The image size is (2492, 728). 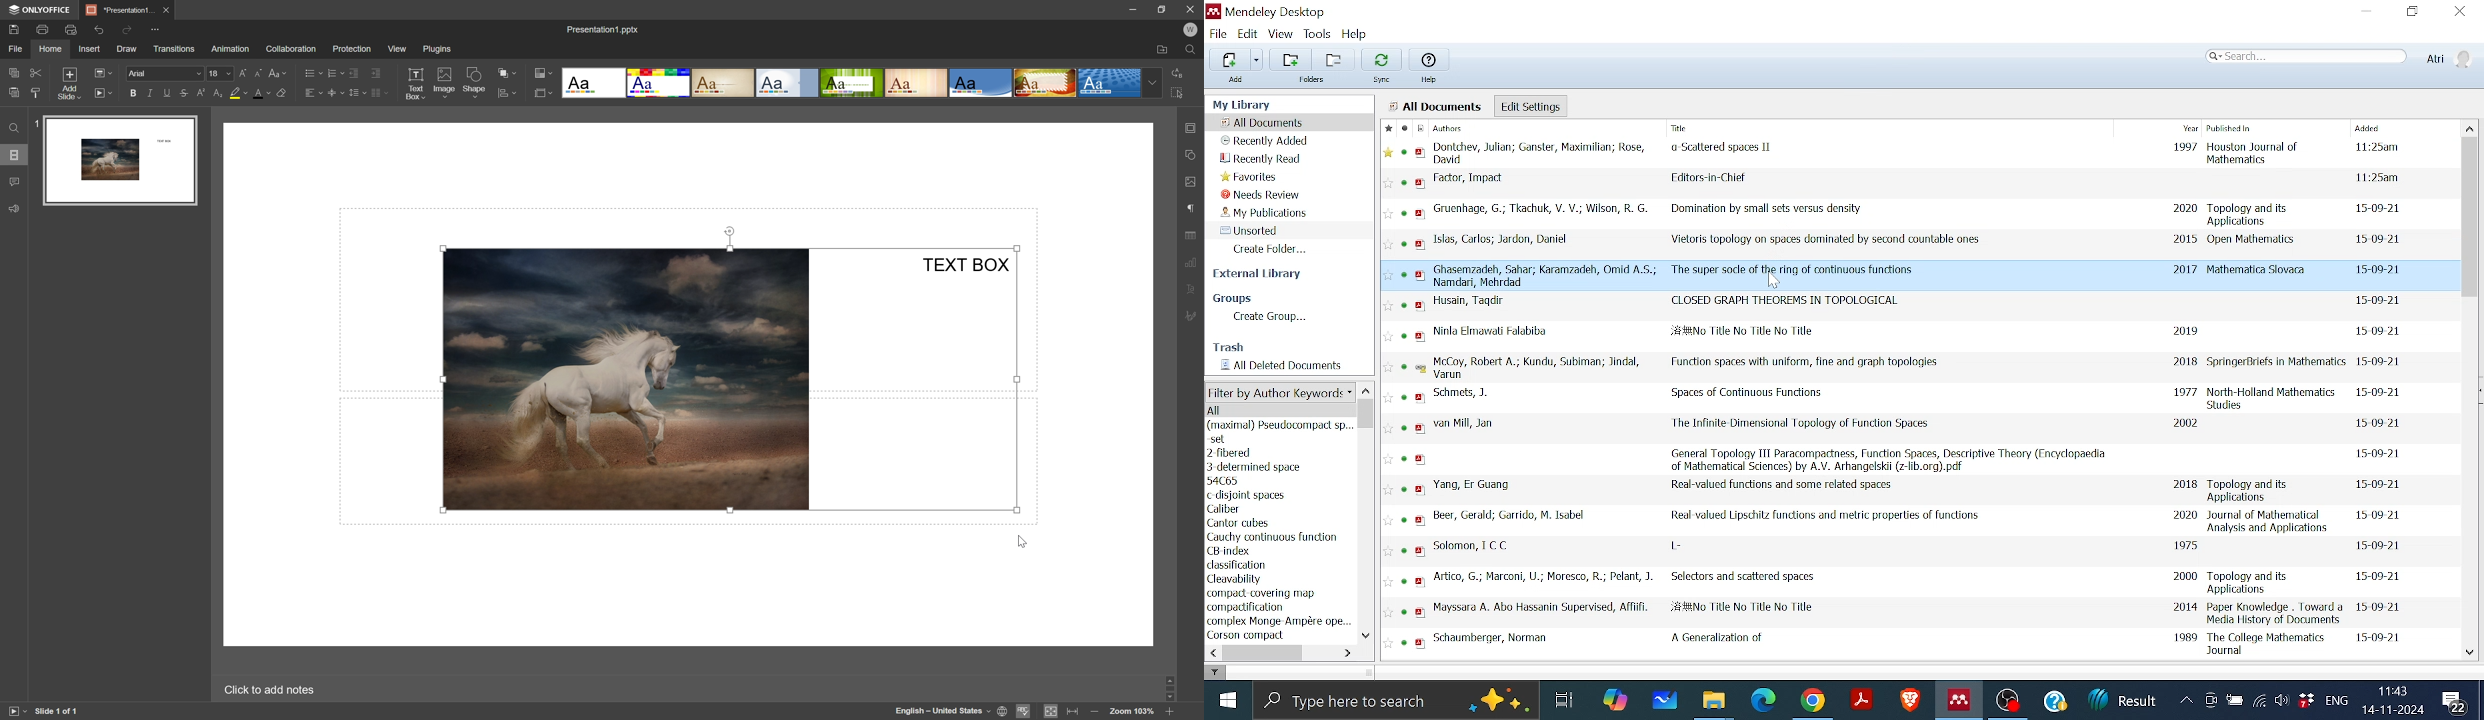 I want to click on Add files, so click(x=1230, y=59).